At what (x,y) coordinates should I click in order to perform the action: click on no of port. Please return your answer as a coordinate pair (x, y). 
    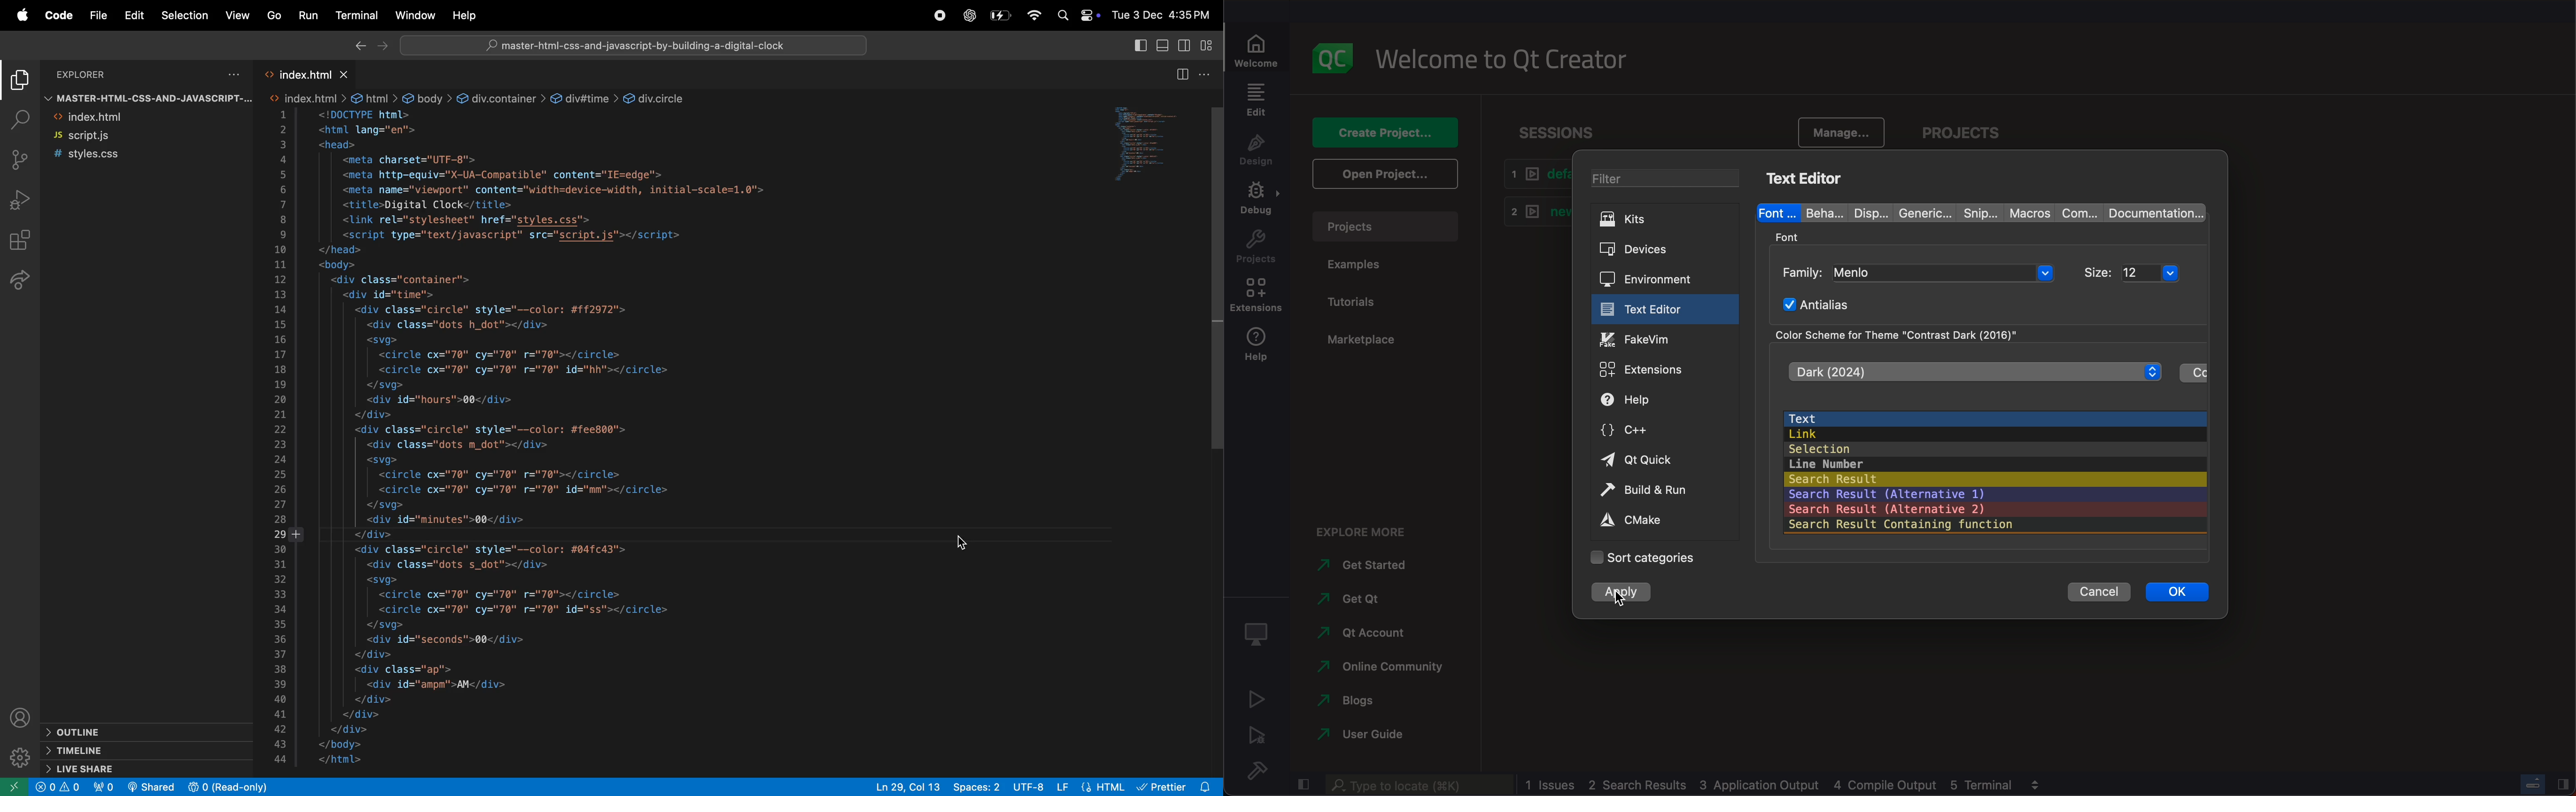
    Looking at the image, I should click on (105, 787).